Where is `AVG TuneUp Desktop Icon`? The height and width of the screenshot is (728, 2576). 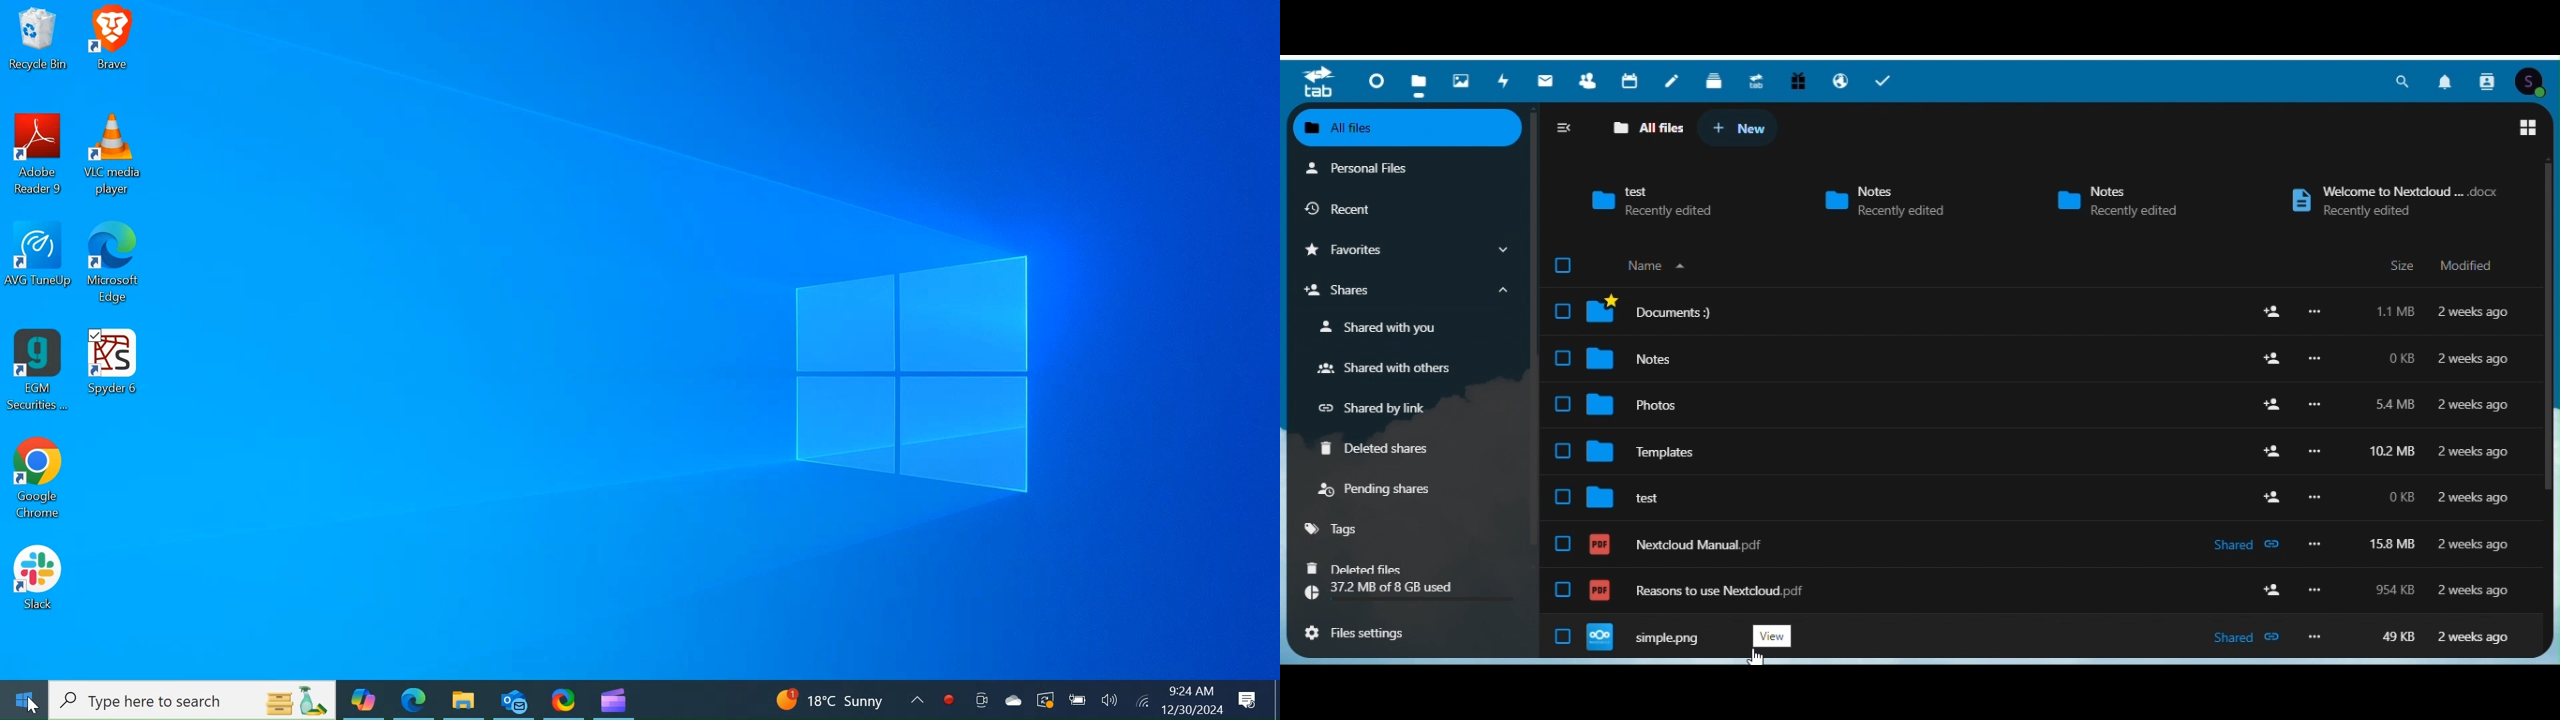
AVG TuneUp Desktop Icon is located at coordinates (39, 267).